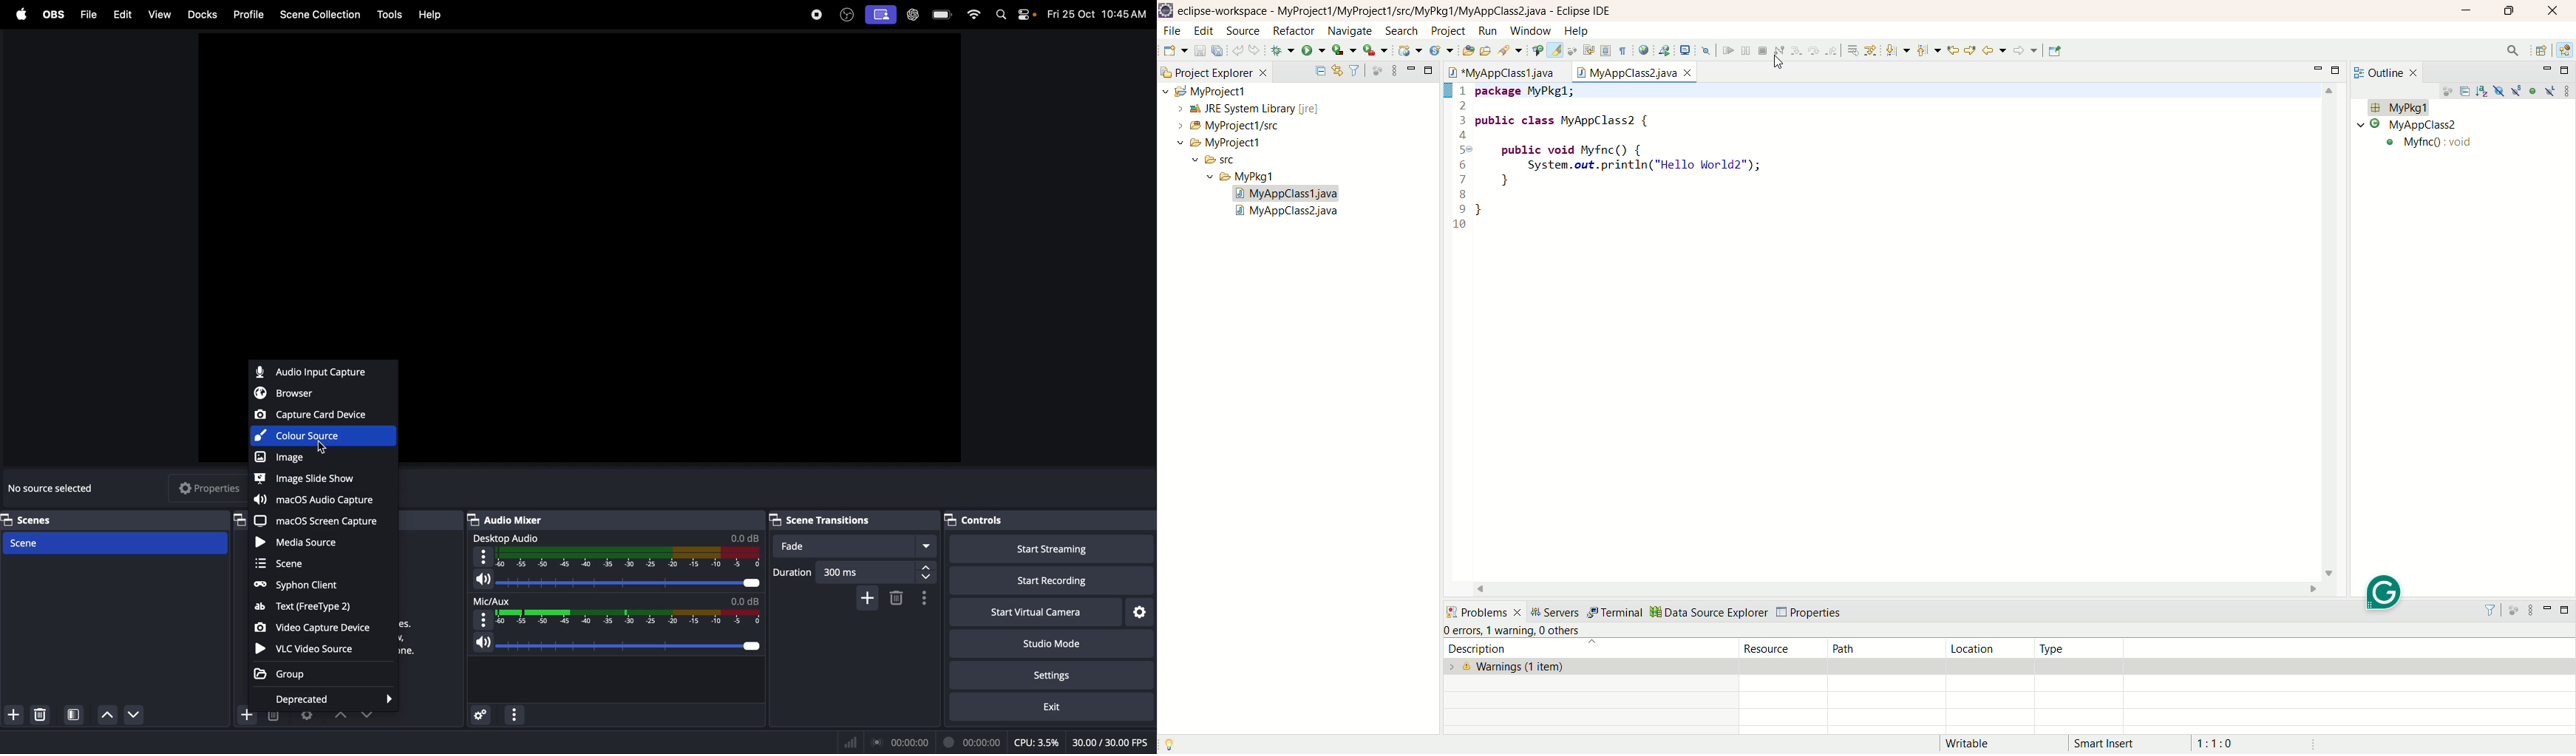 The width and height of the screenshot is (2576, 756). Describe the element at coordinates (2541, 50) in the screenshot. I see `open perspective` at that location.